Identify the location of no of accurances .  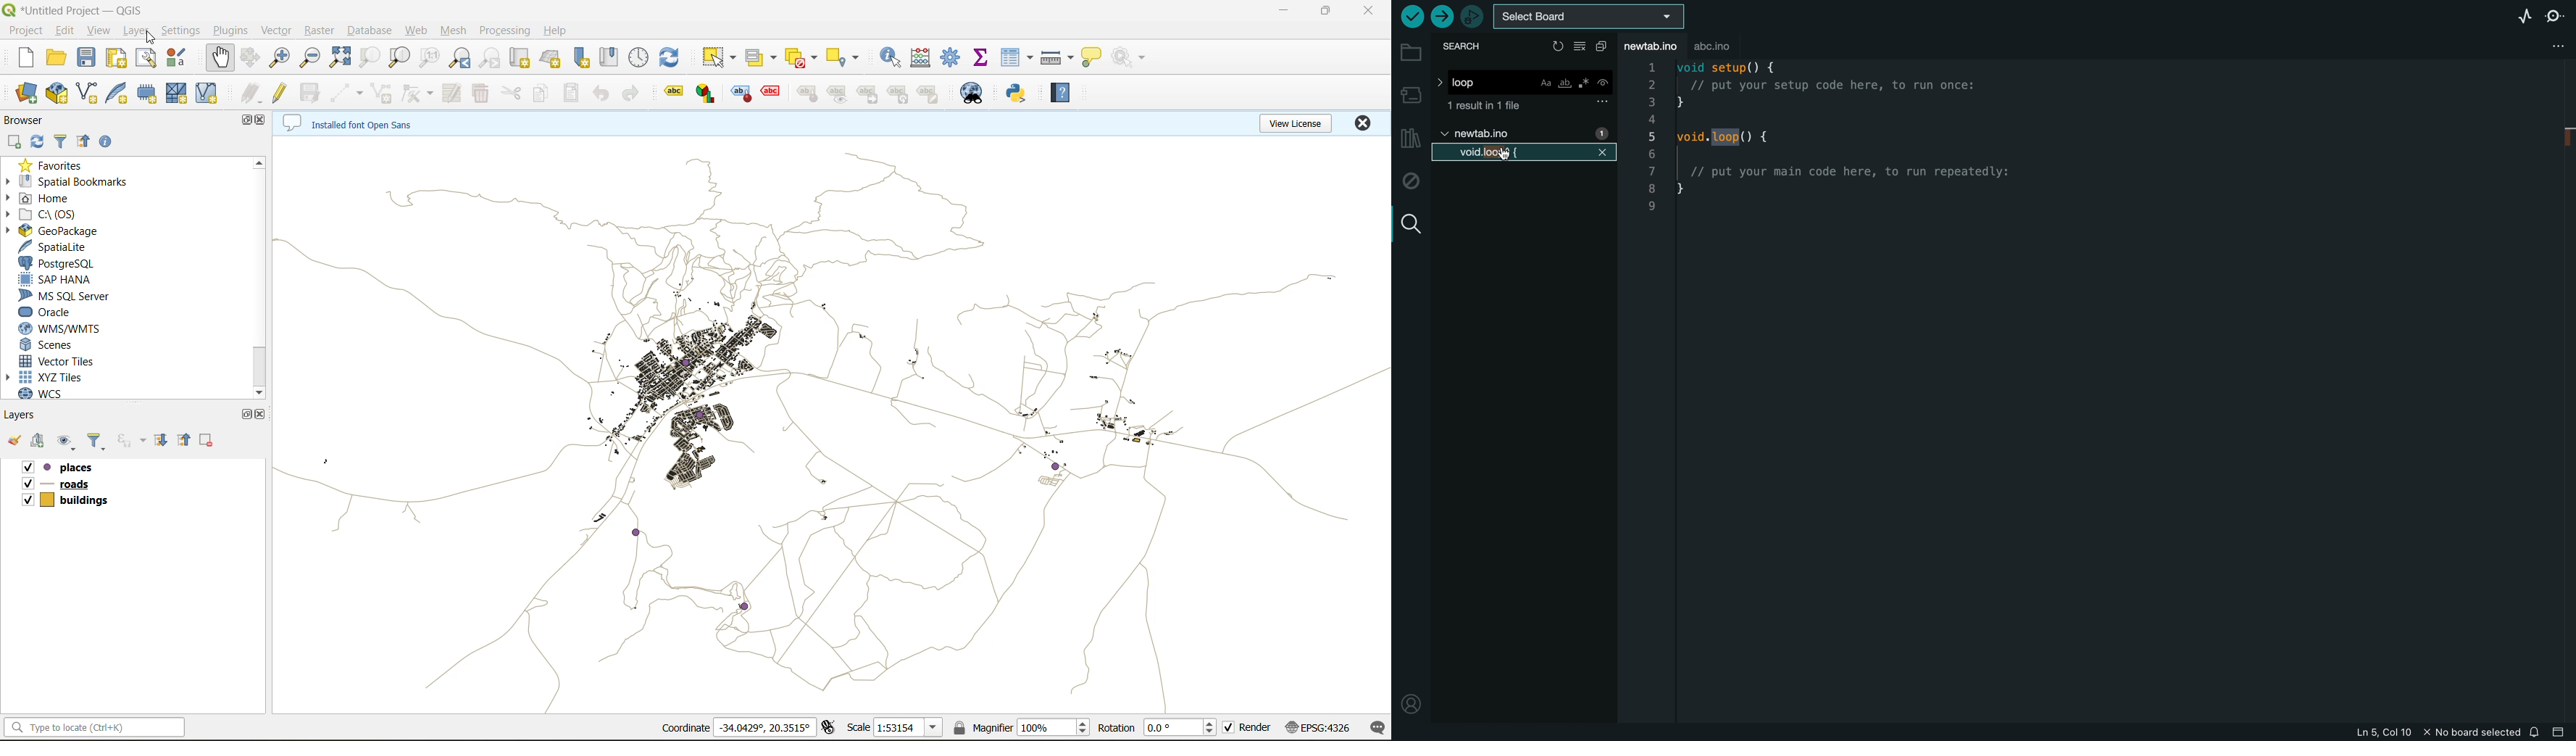
(1599, 133).